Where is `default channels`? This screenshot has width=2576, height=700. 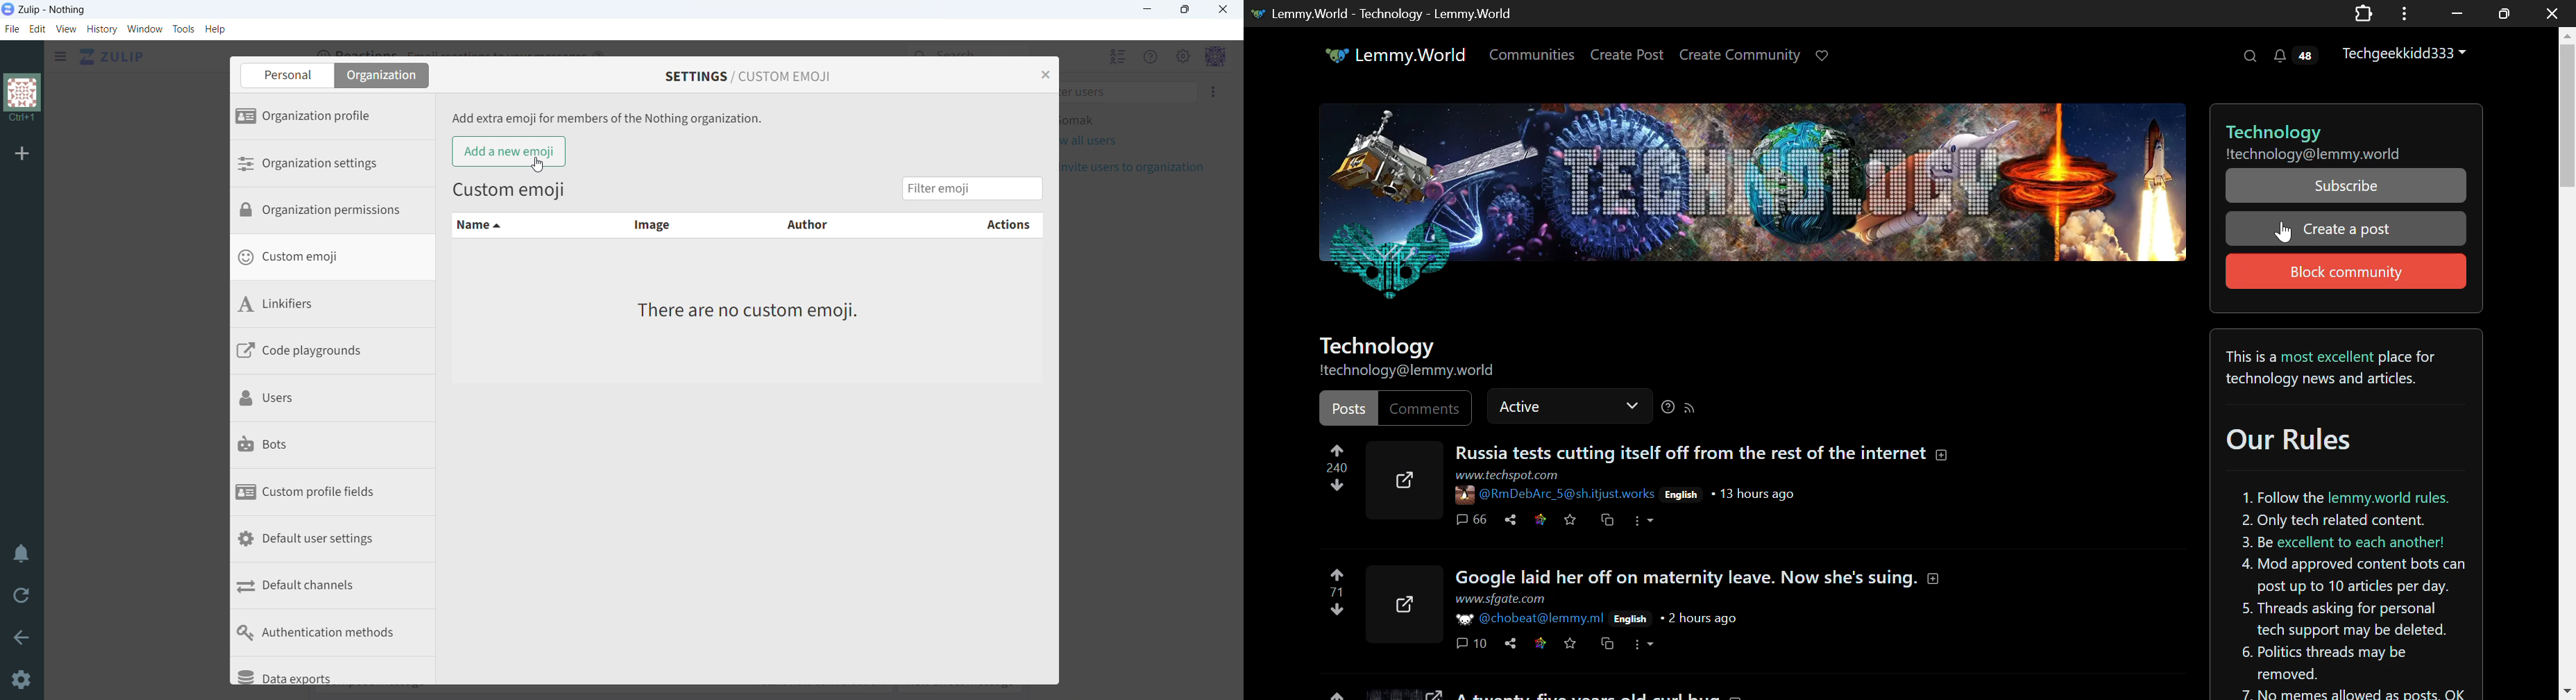
default channels is located at coordinates (333, 587).